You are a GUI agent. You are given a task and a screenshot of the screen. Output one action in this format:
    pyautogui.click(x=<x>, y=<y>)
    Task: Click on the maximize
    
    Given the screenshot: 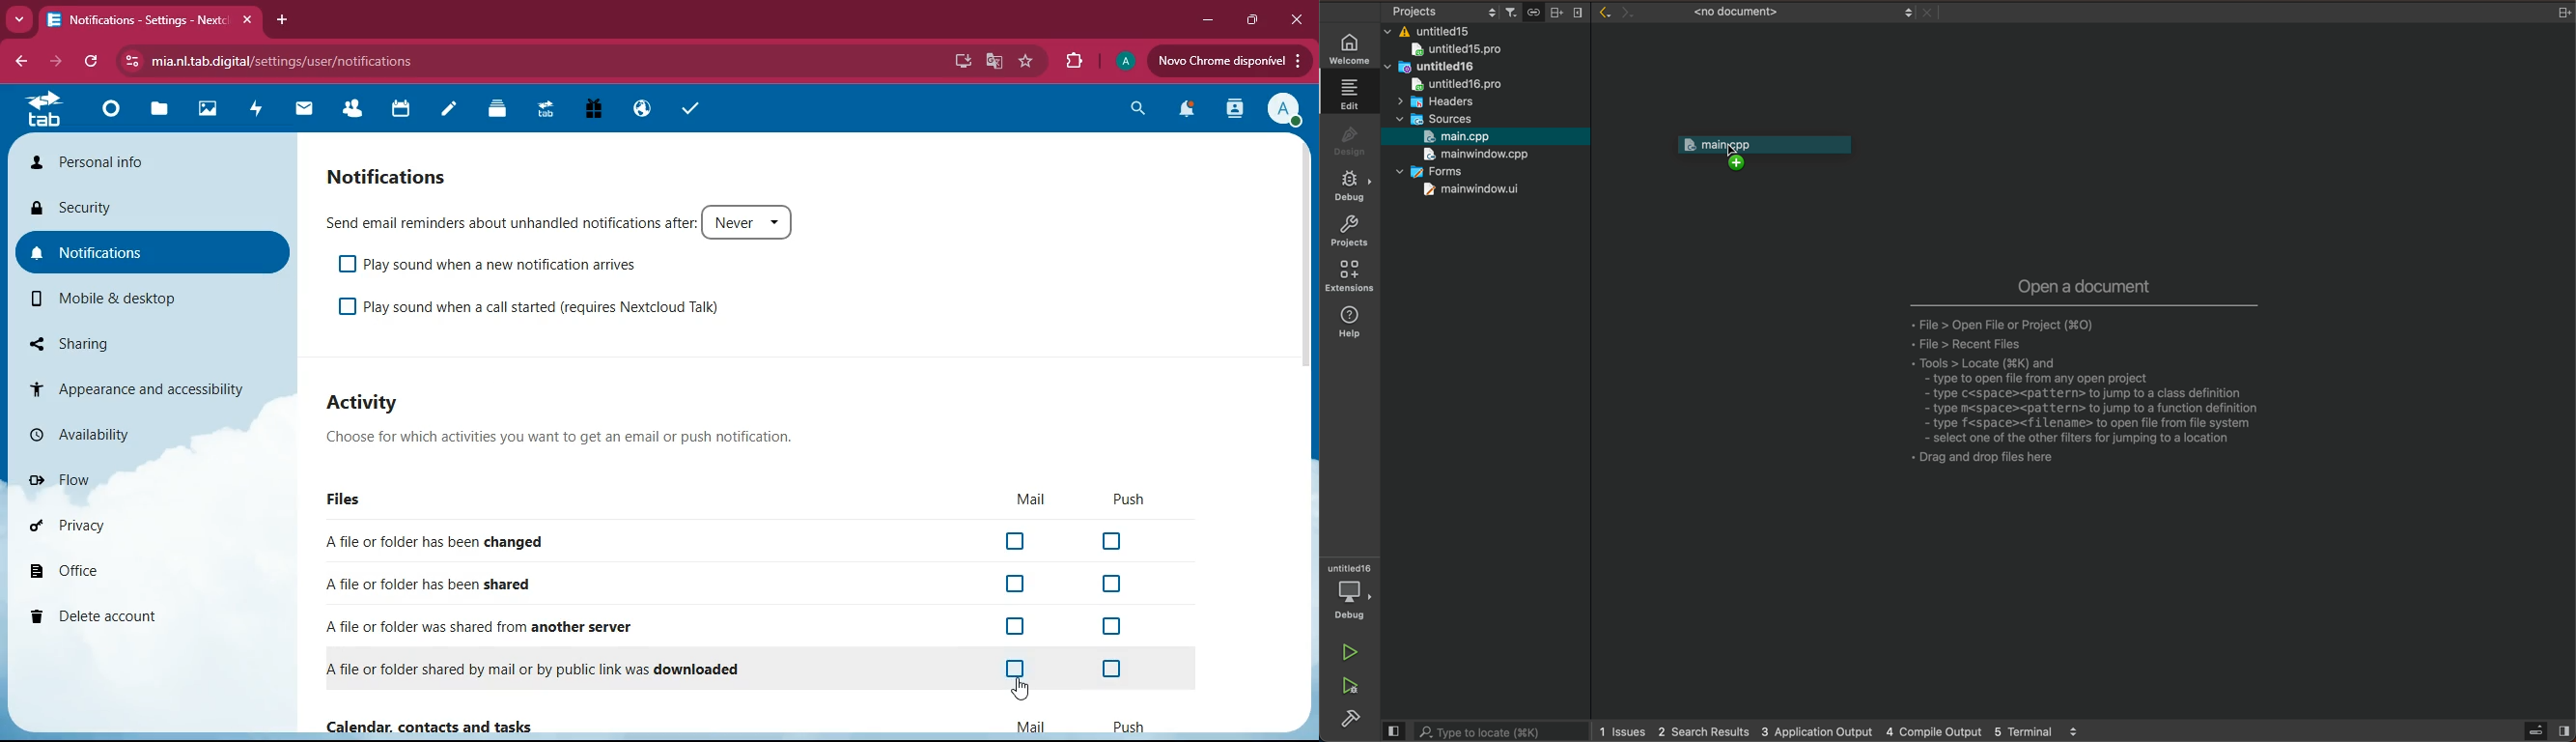 What is the action you would take?
    pyautogui.click(x=1248, y=21)
    